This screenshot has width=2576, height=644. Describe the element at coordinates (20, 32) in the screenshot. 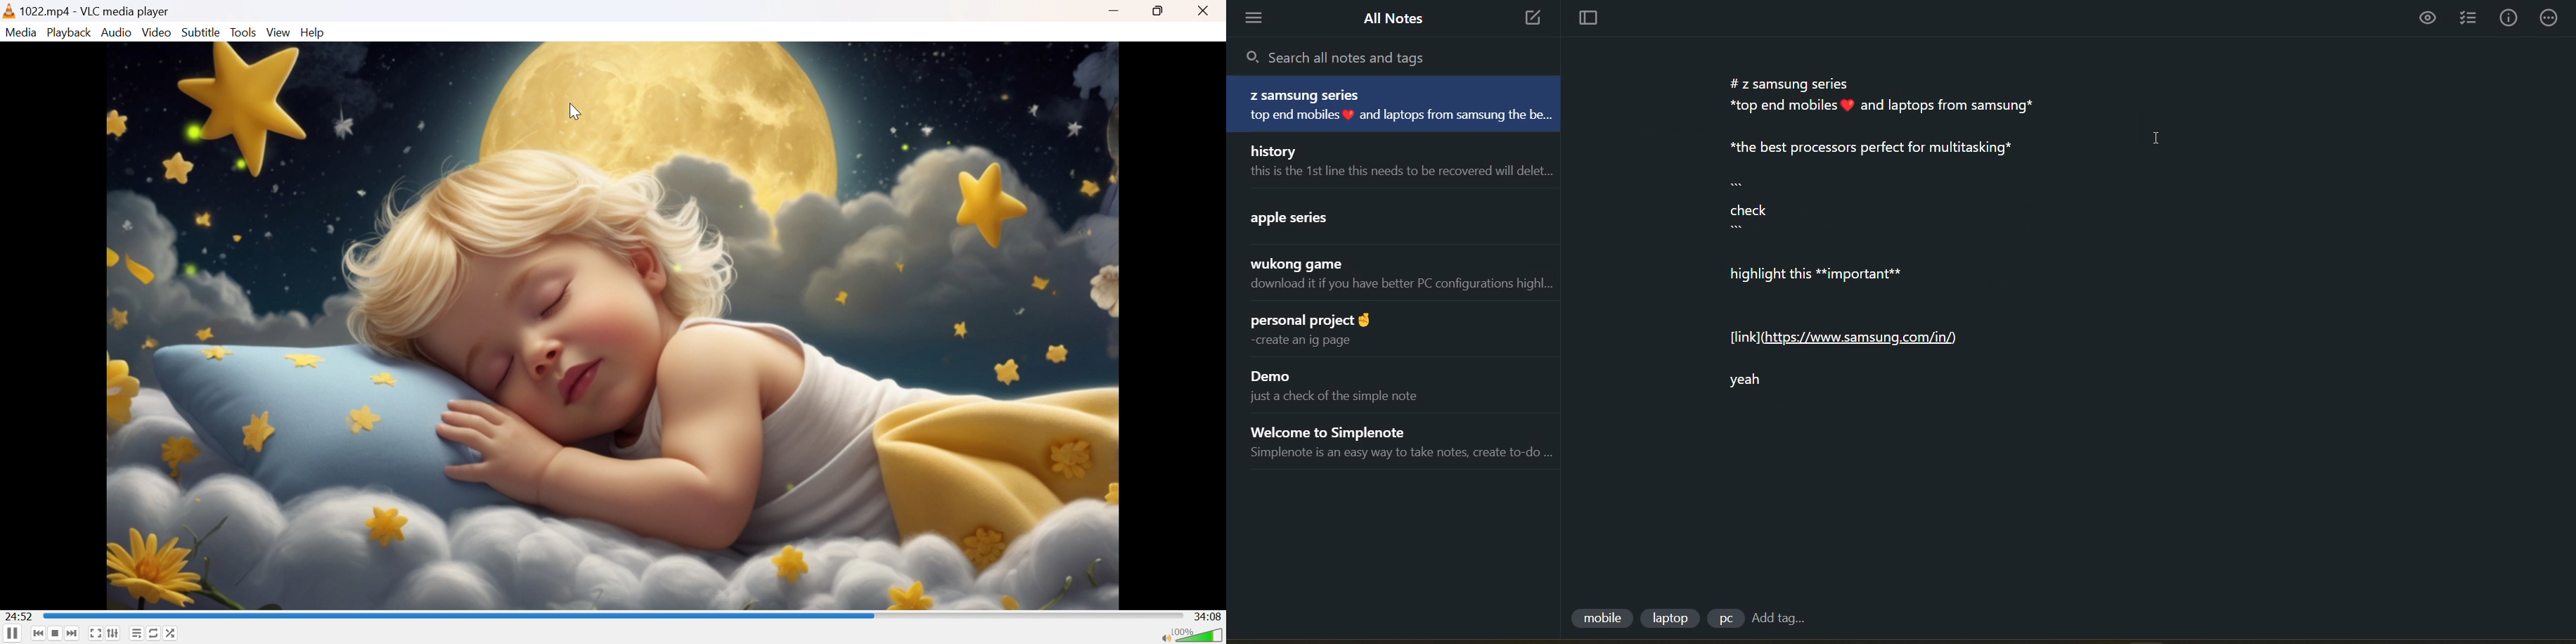

I see `Media` at that location.